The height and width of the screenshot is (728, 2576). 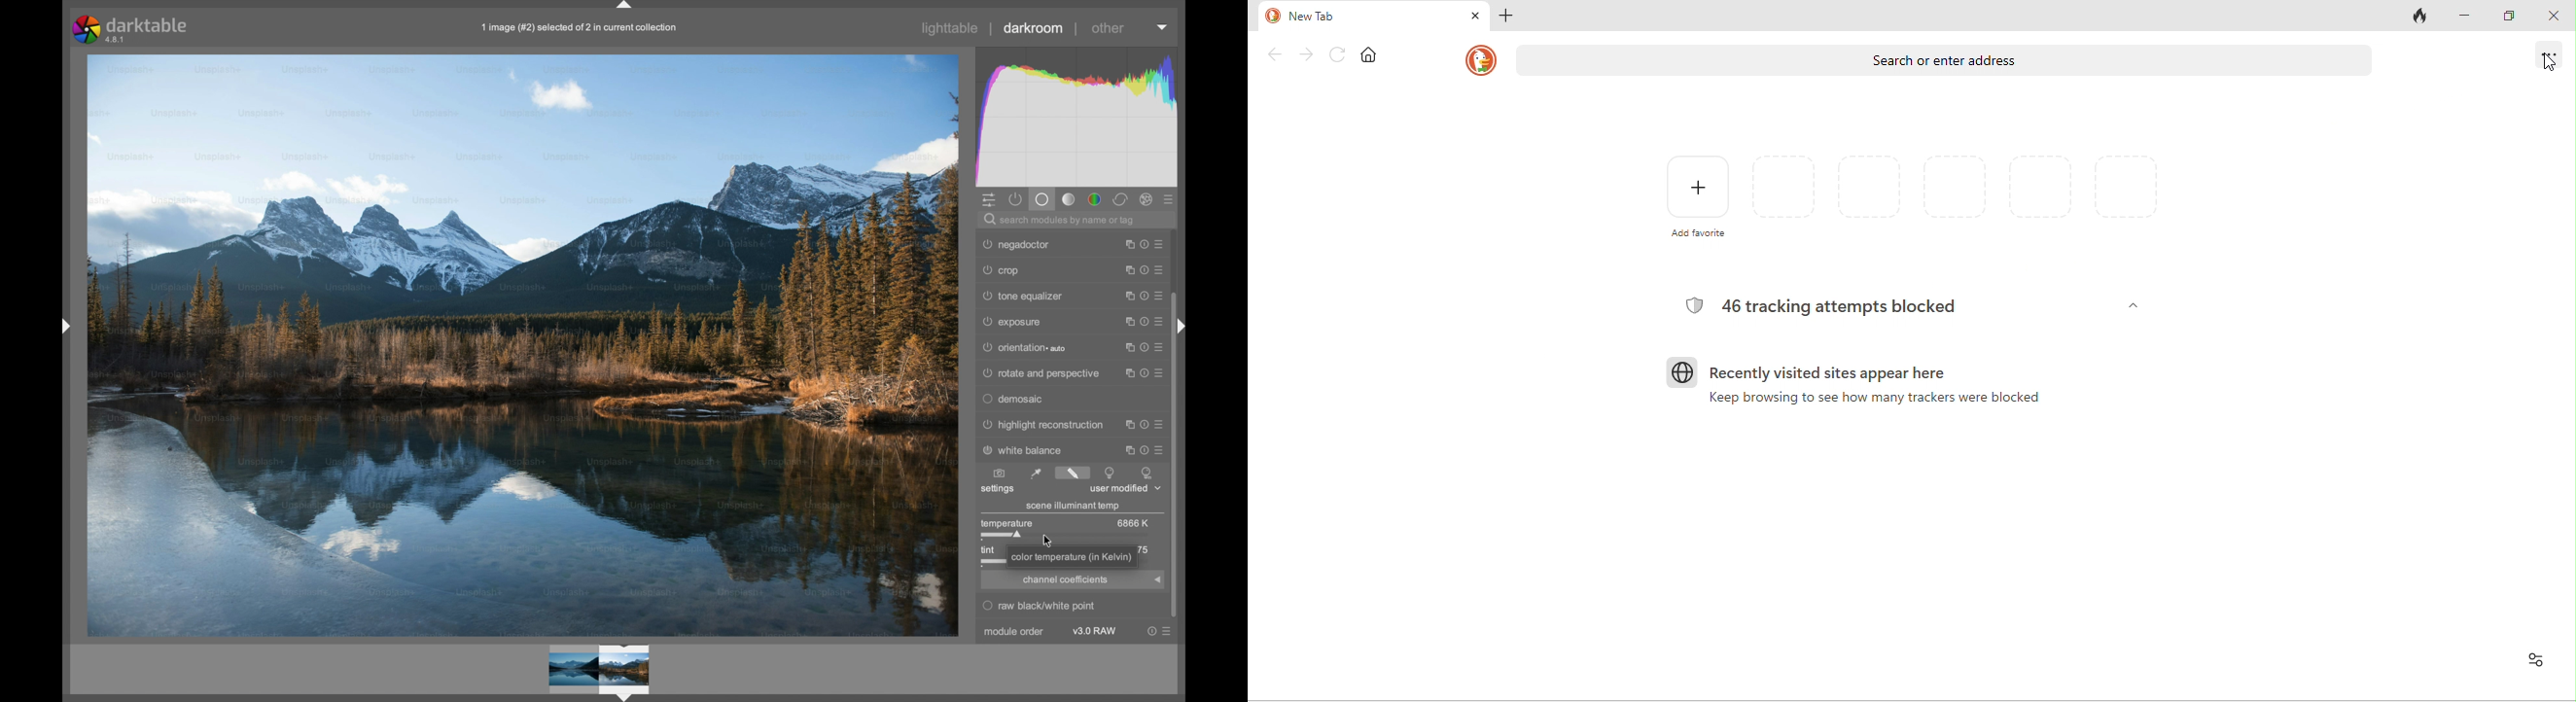 What do you see at coordinates (1144, 370) in the screenshot?
I see `reset parameters` at bounding box center [1144, 370].